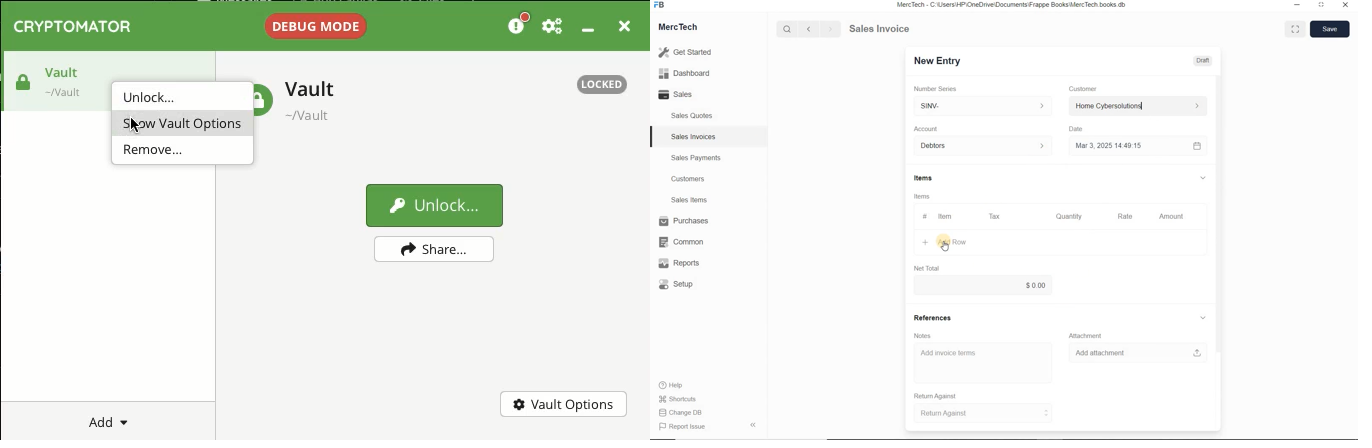 This screenshot has width=1372, height=448. What do you see at coordinates (682, 29) in the screenshot?
I see `MercTech` at bounding box center [682, 29].